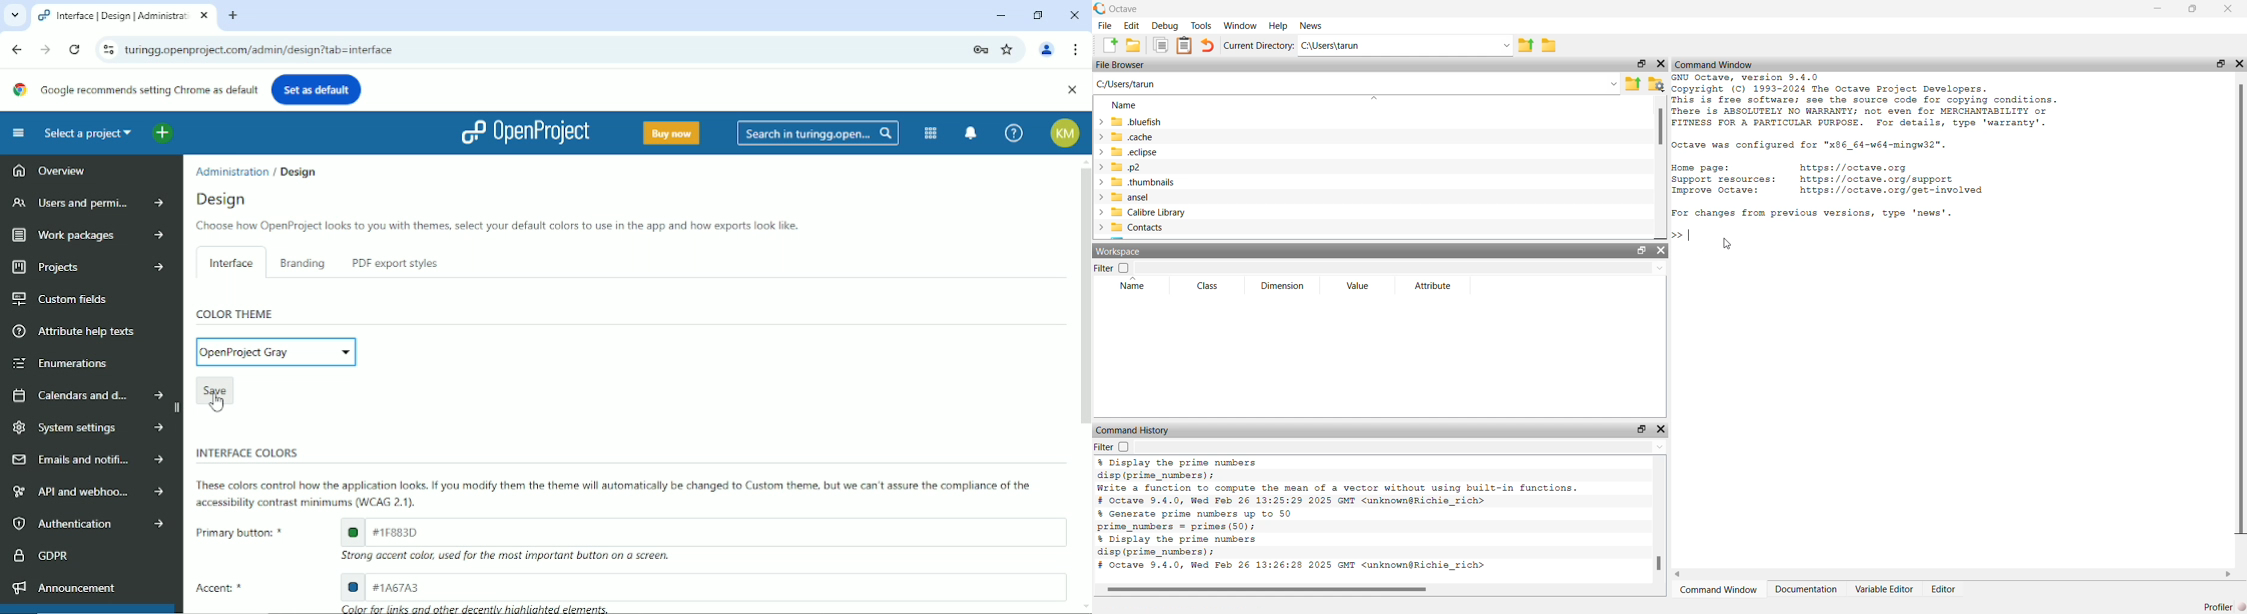 The width and height of the screenshot is (2268, 616). Describe the element at coordinates (1809, 589) in the screenshot. I see `Documentation` at that location.